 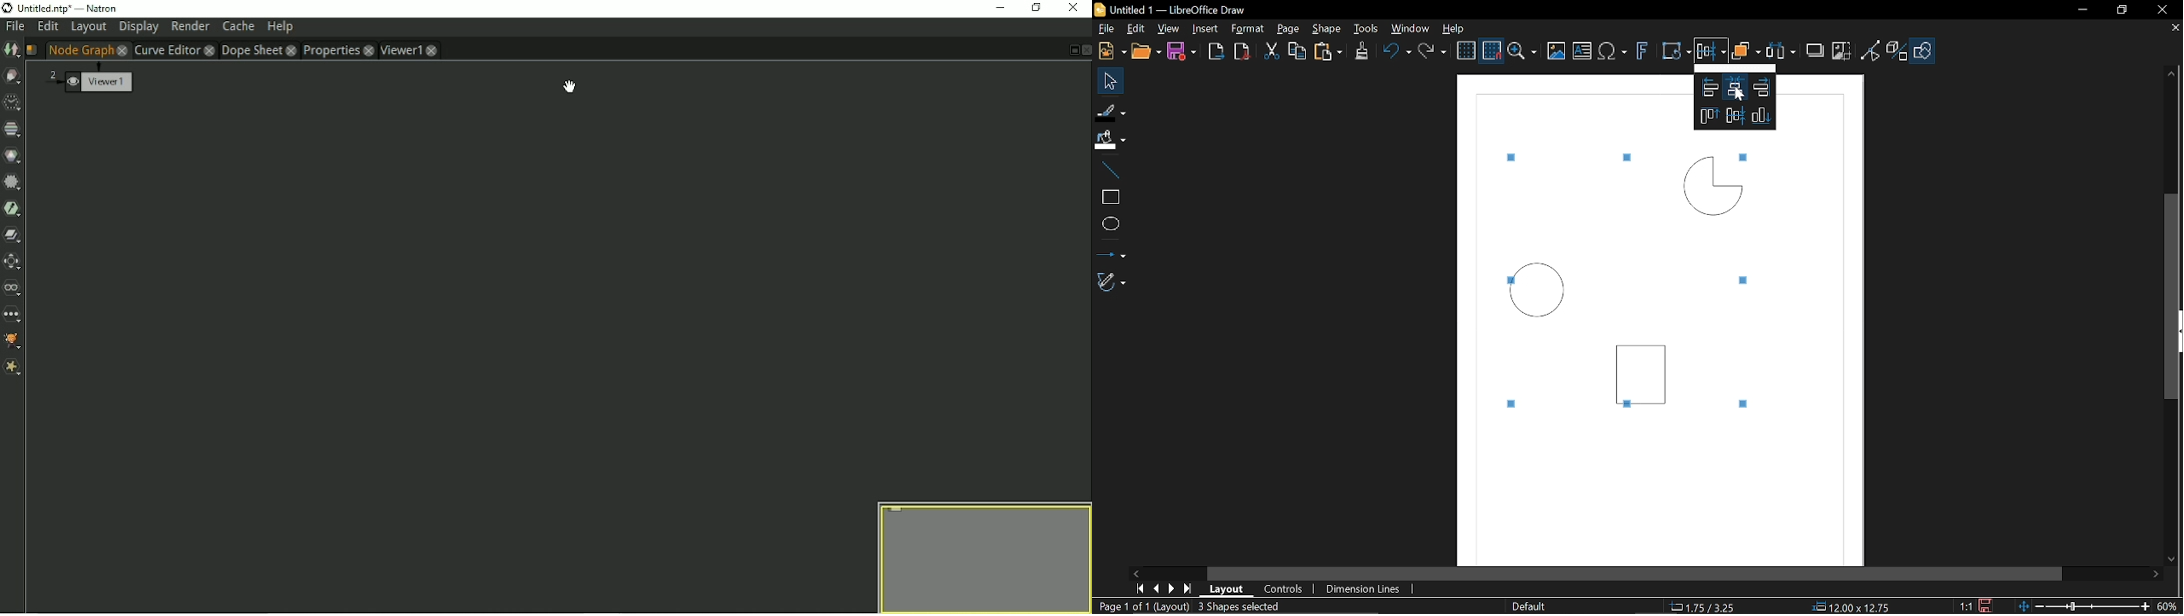 I want to click on insert text, so click(x=1582, y=50).